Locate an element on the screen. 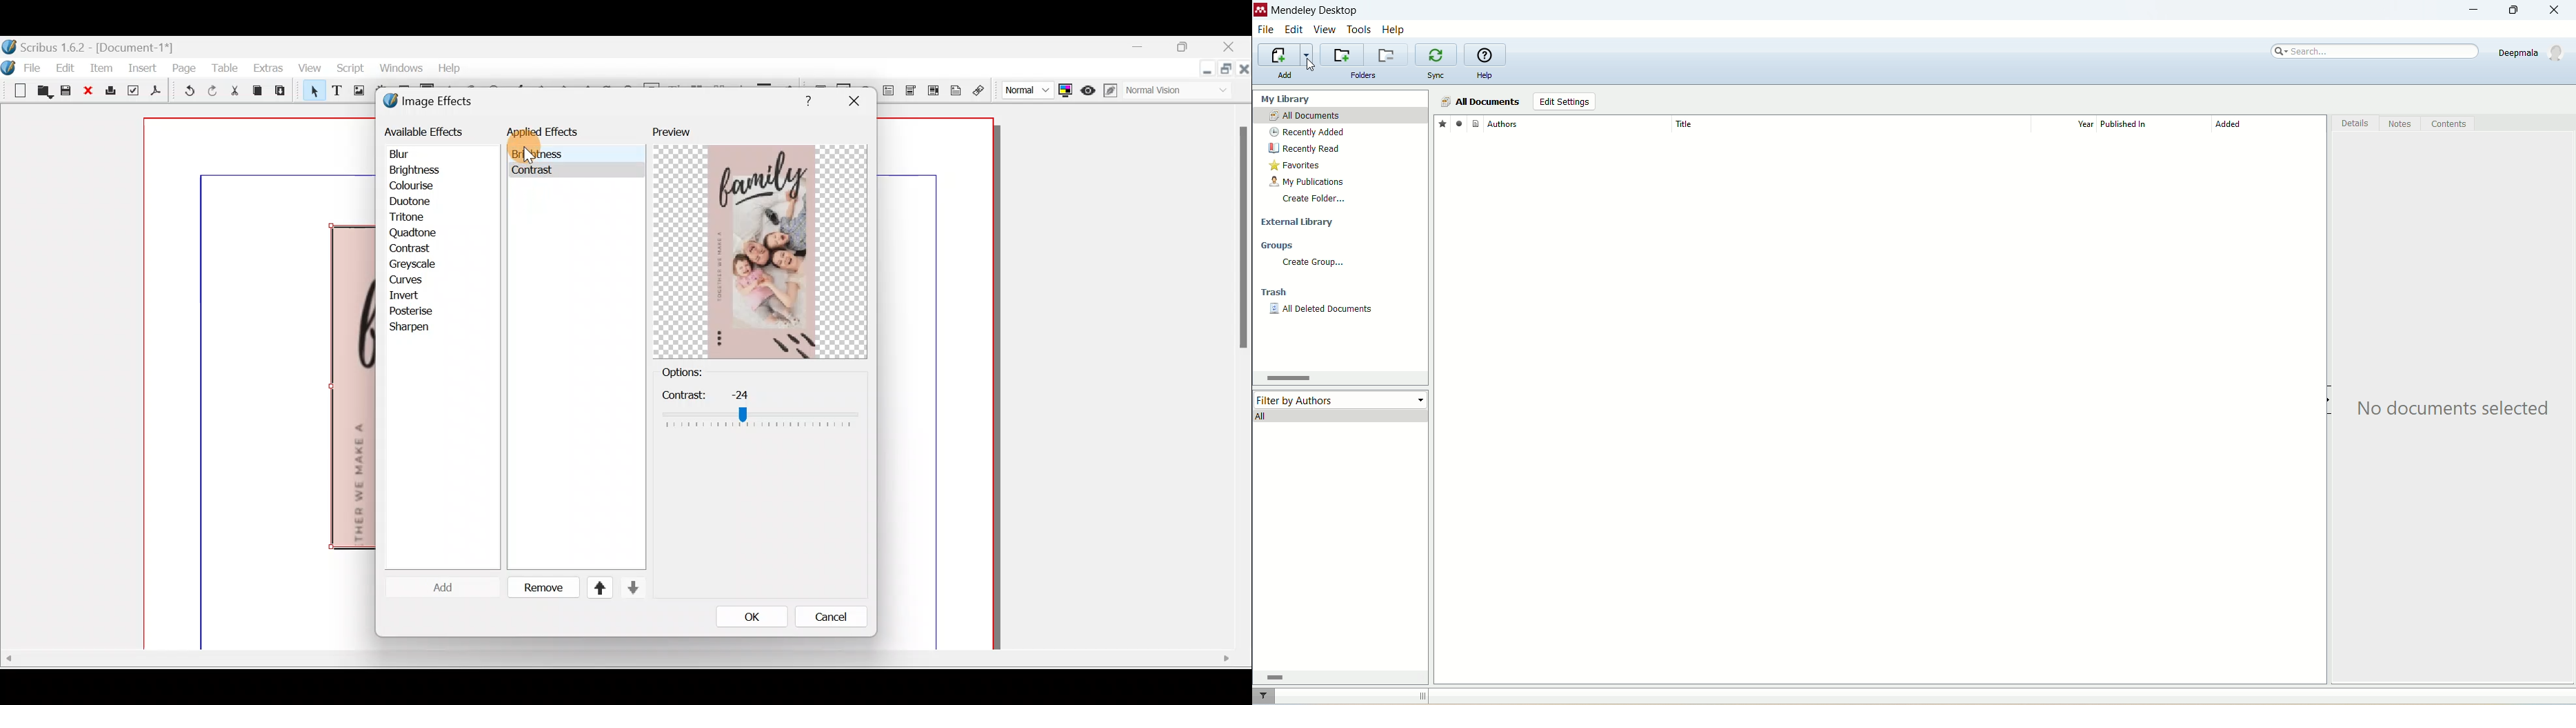 The width and height of the screenshot is (2576, 728). Insert is located at coordinates (144, 67).